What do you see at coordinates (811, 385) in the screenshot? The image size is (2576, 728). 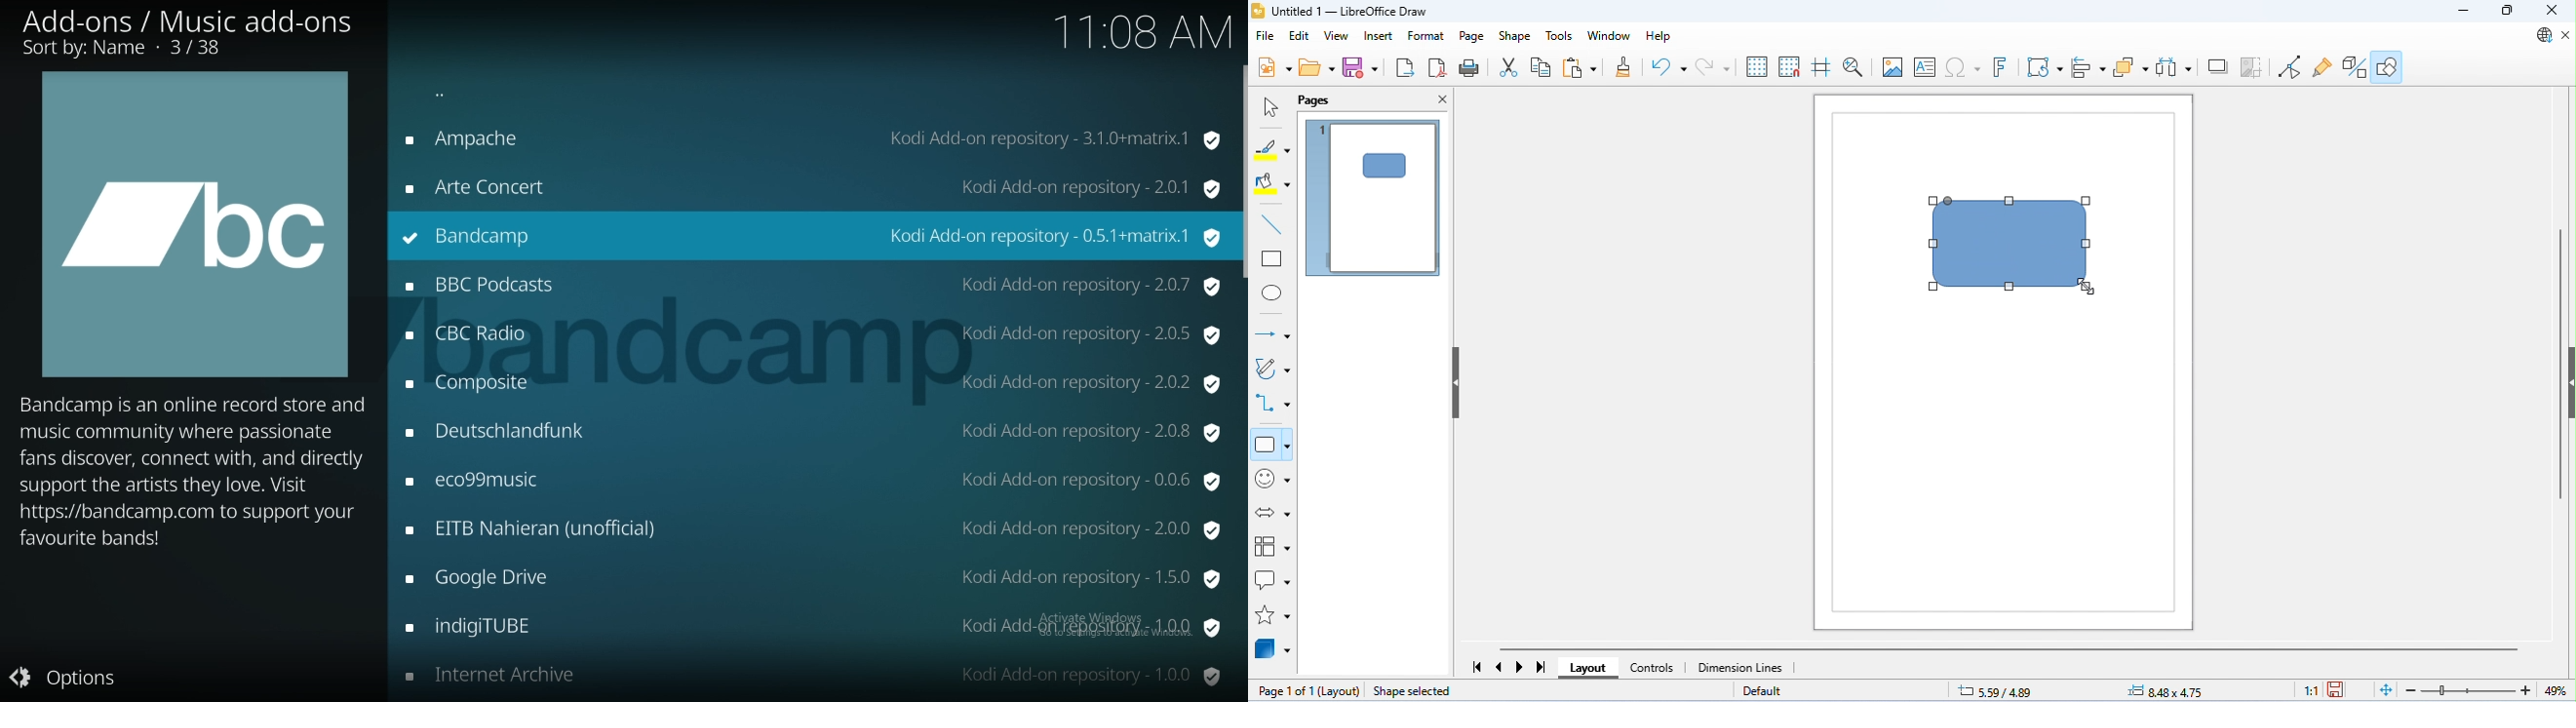 I see `add on` at bounding box center [811, 385].